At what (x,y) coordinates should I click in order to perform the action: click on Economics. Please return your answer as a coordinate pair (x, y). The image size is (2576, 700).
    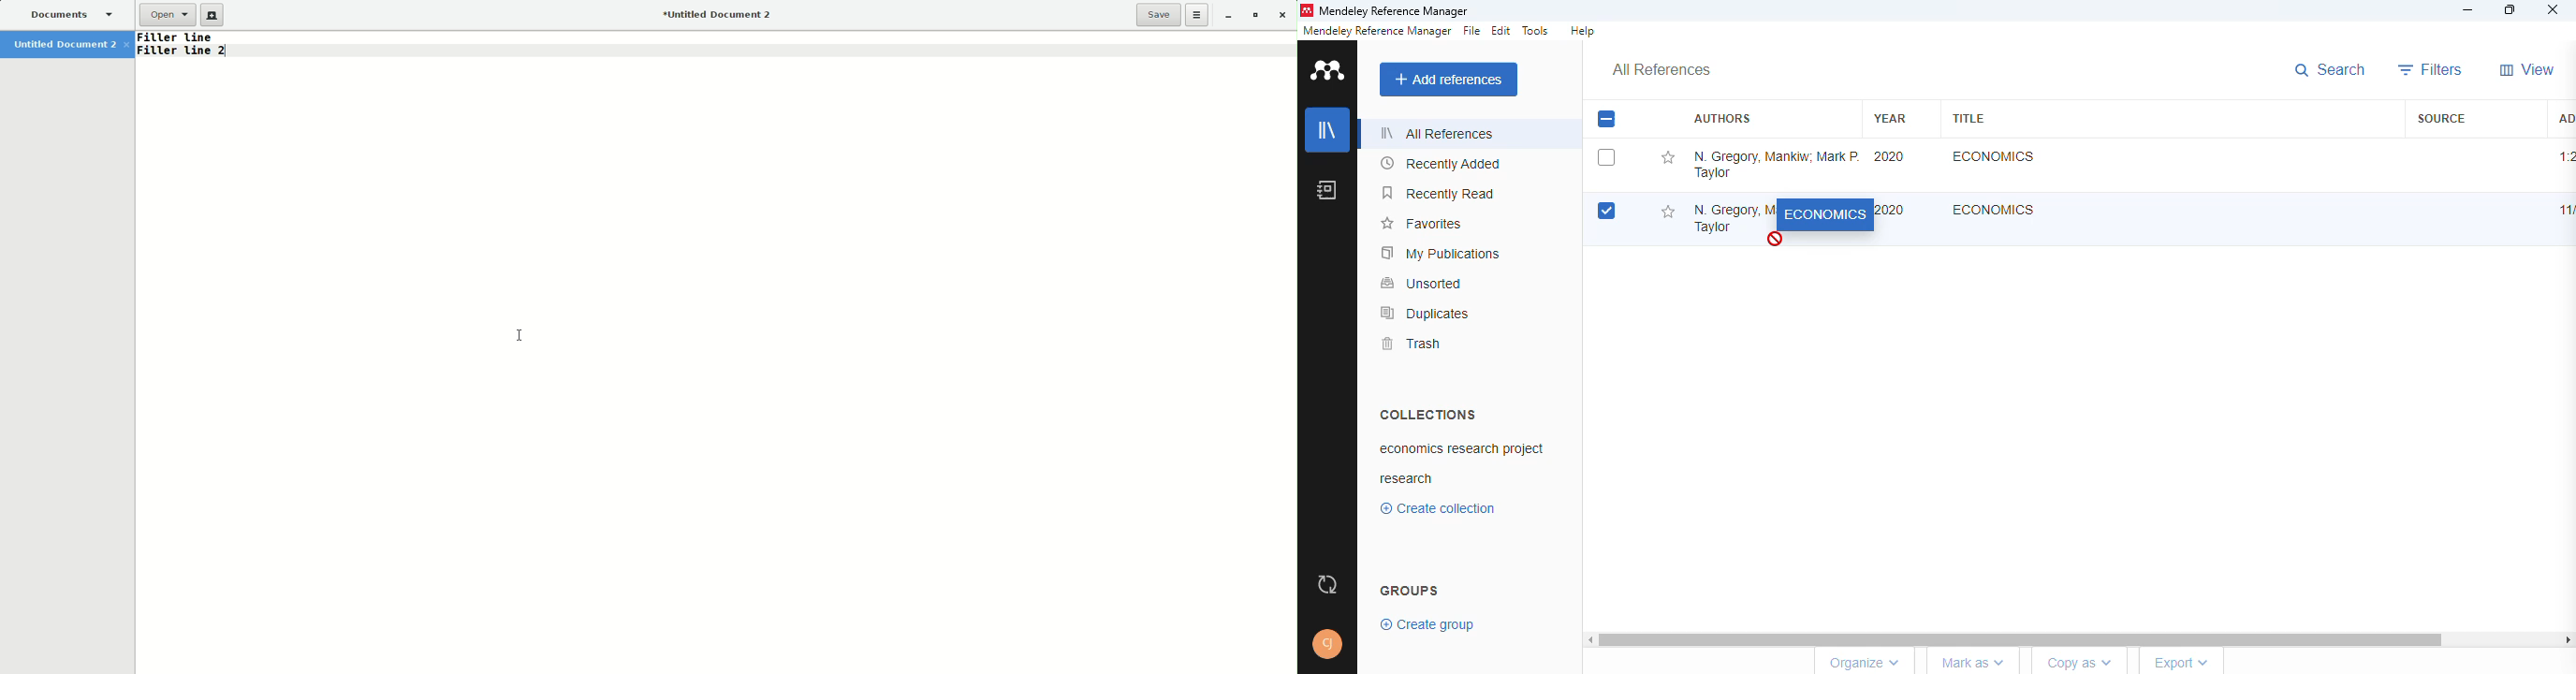
    Looking at the image, I should click on (1994, 209).